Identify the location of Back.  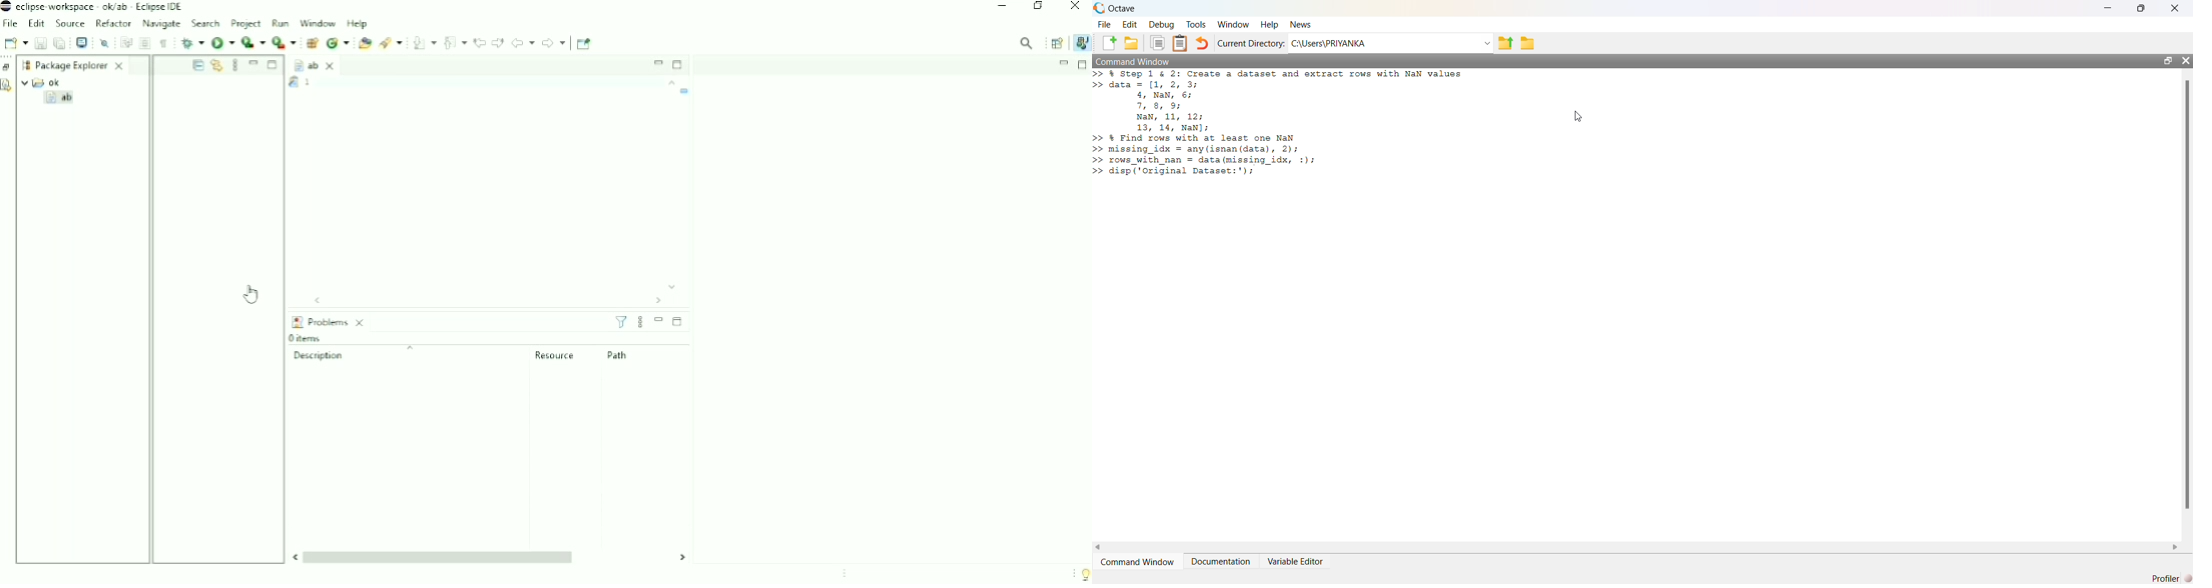
(523, 42).